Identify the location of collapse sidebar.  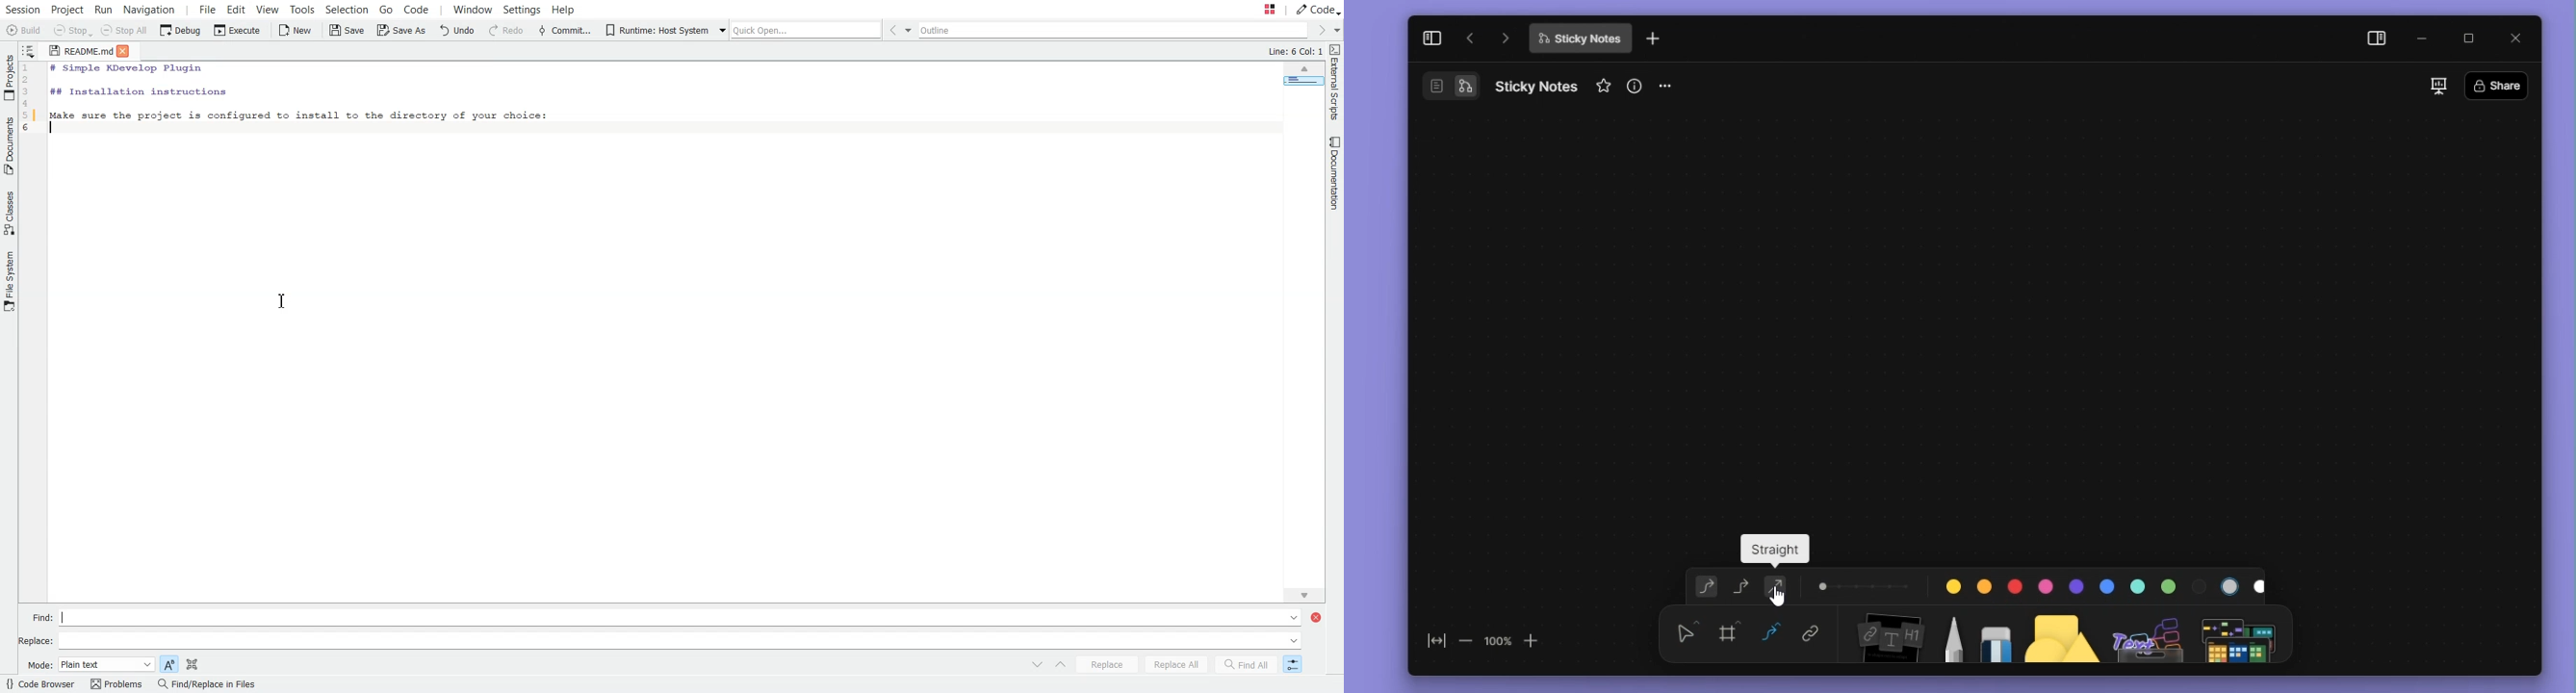
(1431, 38).